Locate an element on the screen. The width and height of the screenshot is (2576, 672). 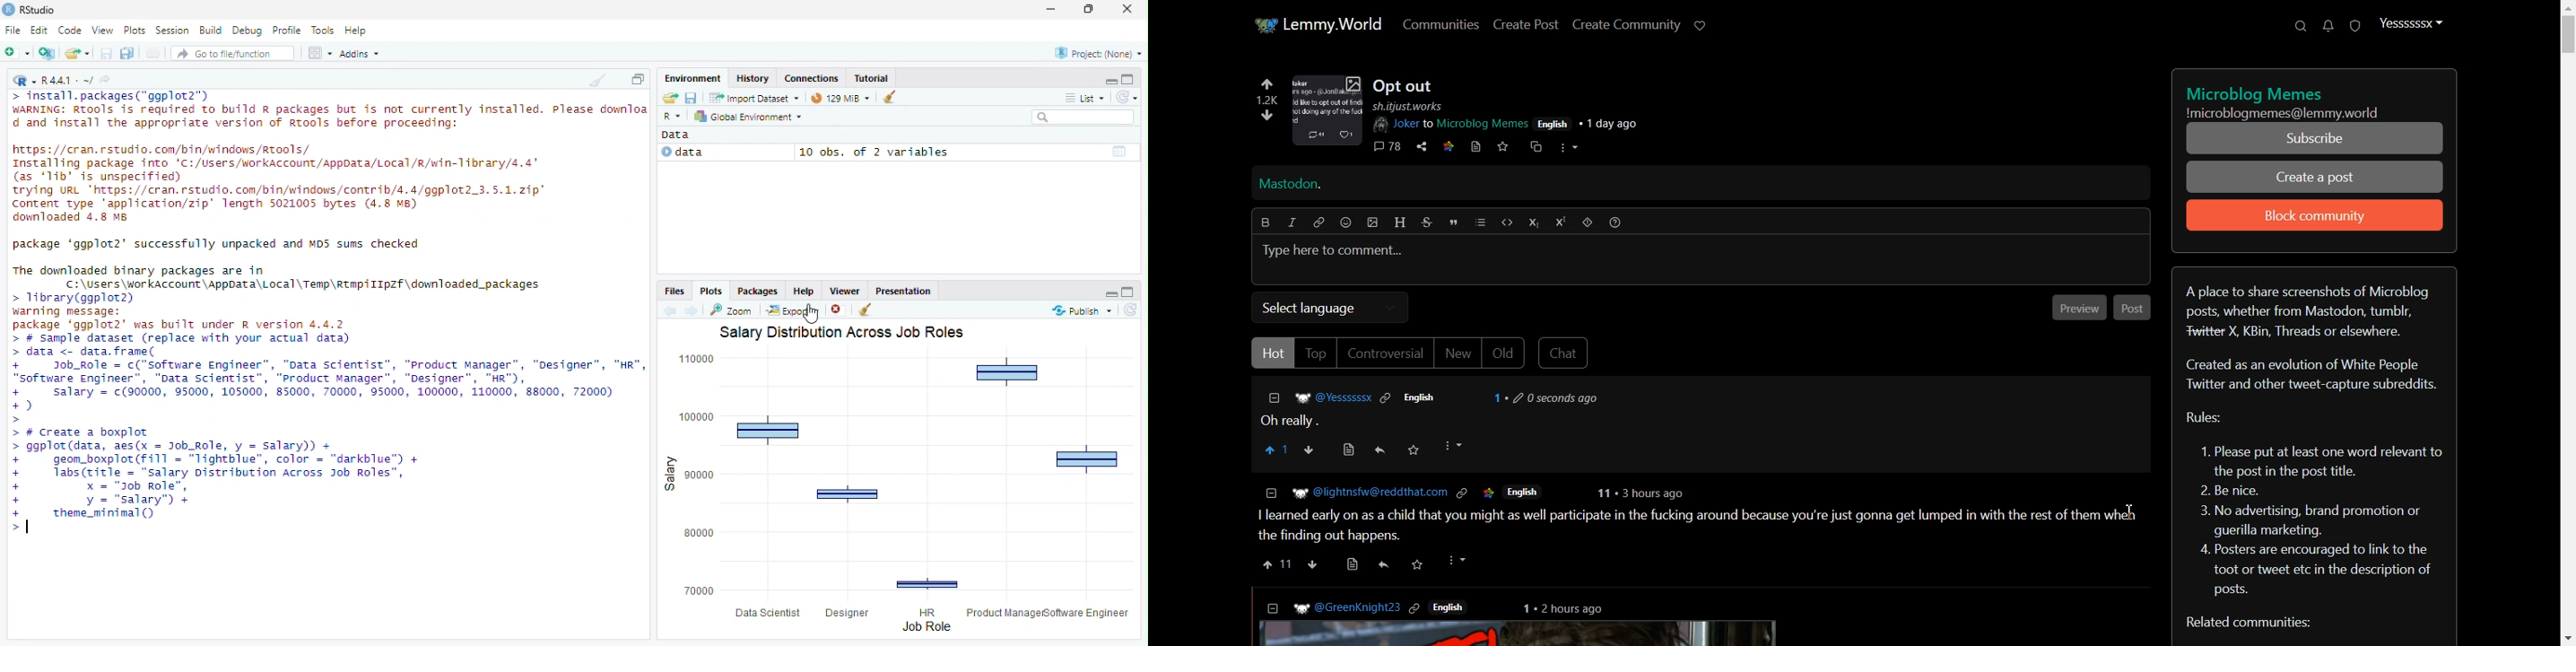
packages is located at coordinates (757, 290).